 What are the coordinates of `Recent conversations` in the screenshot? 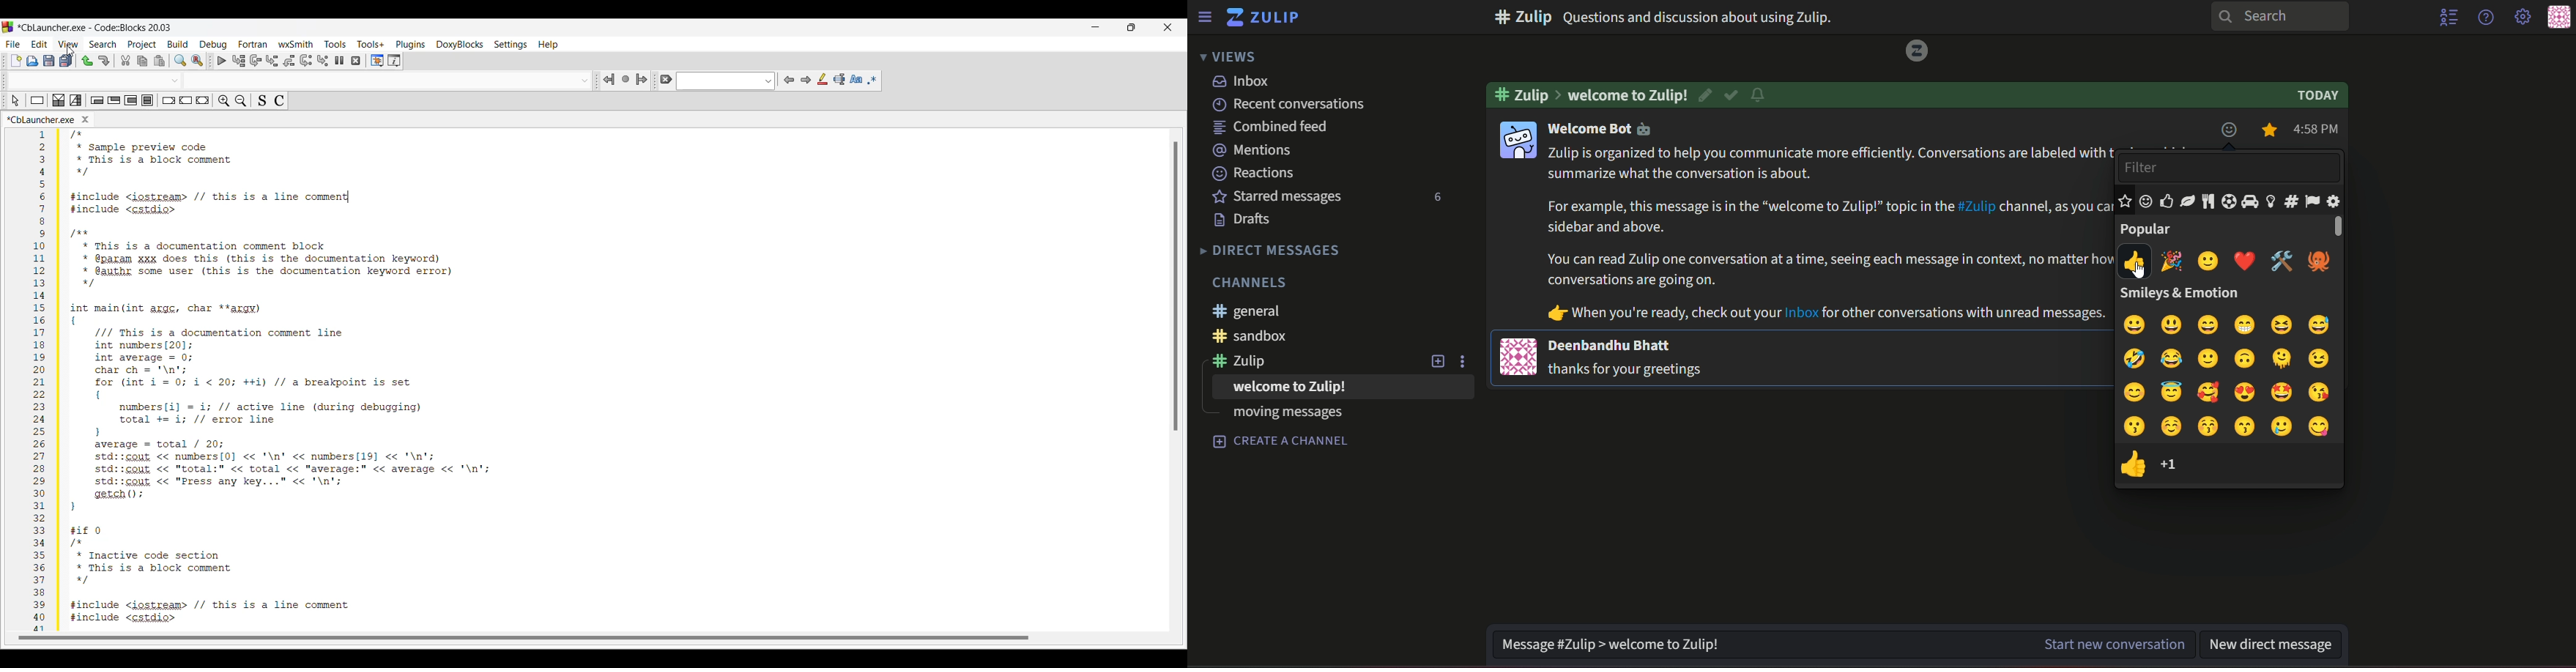 It's located at (1295, 105).